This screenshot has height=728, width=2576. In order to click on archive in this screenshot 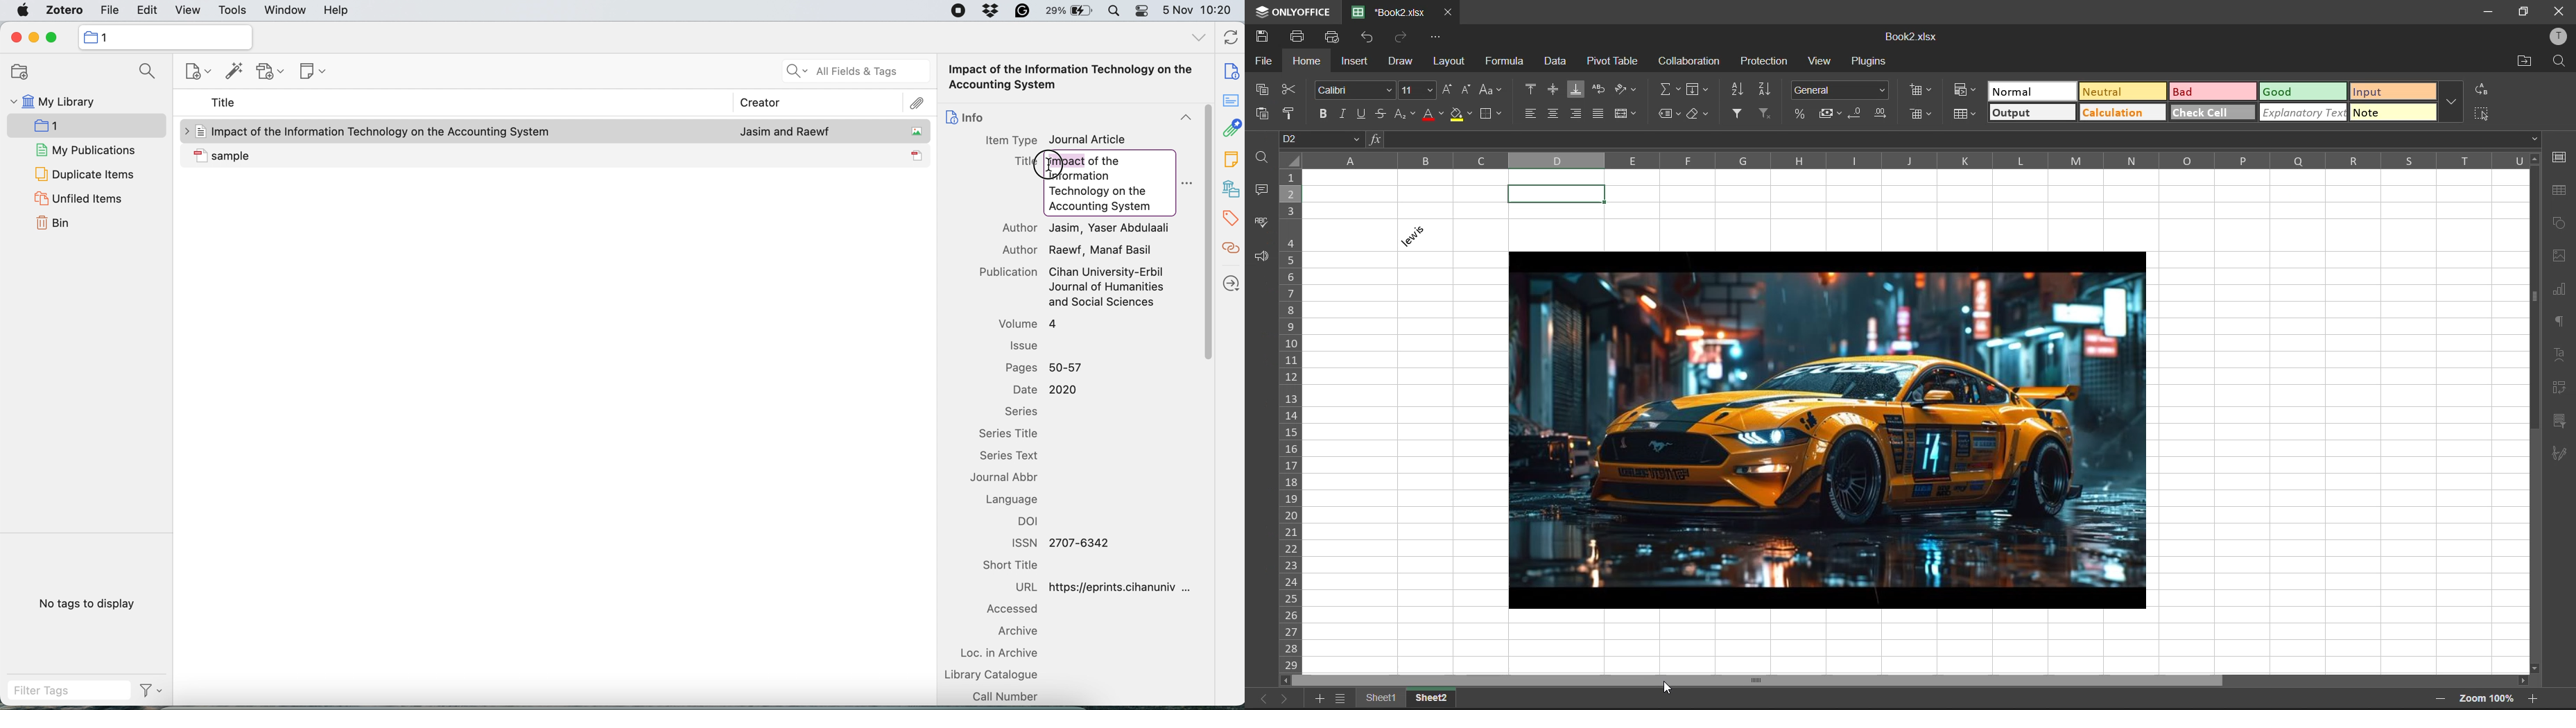, I will do `click(1018, 631)`.